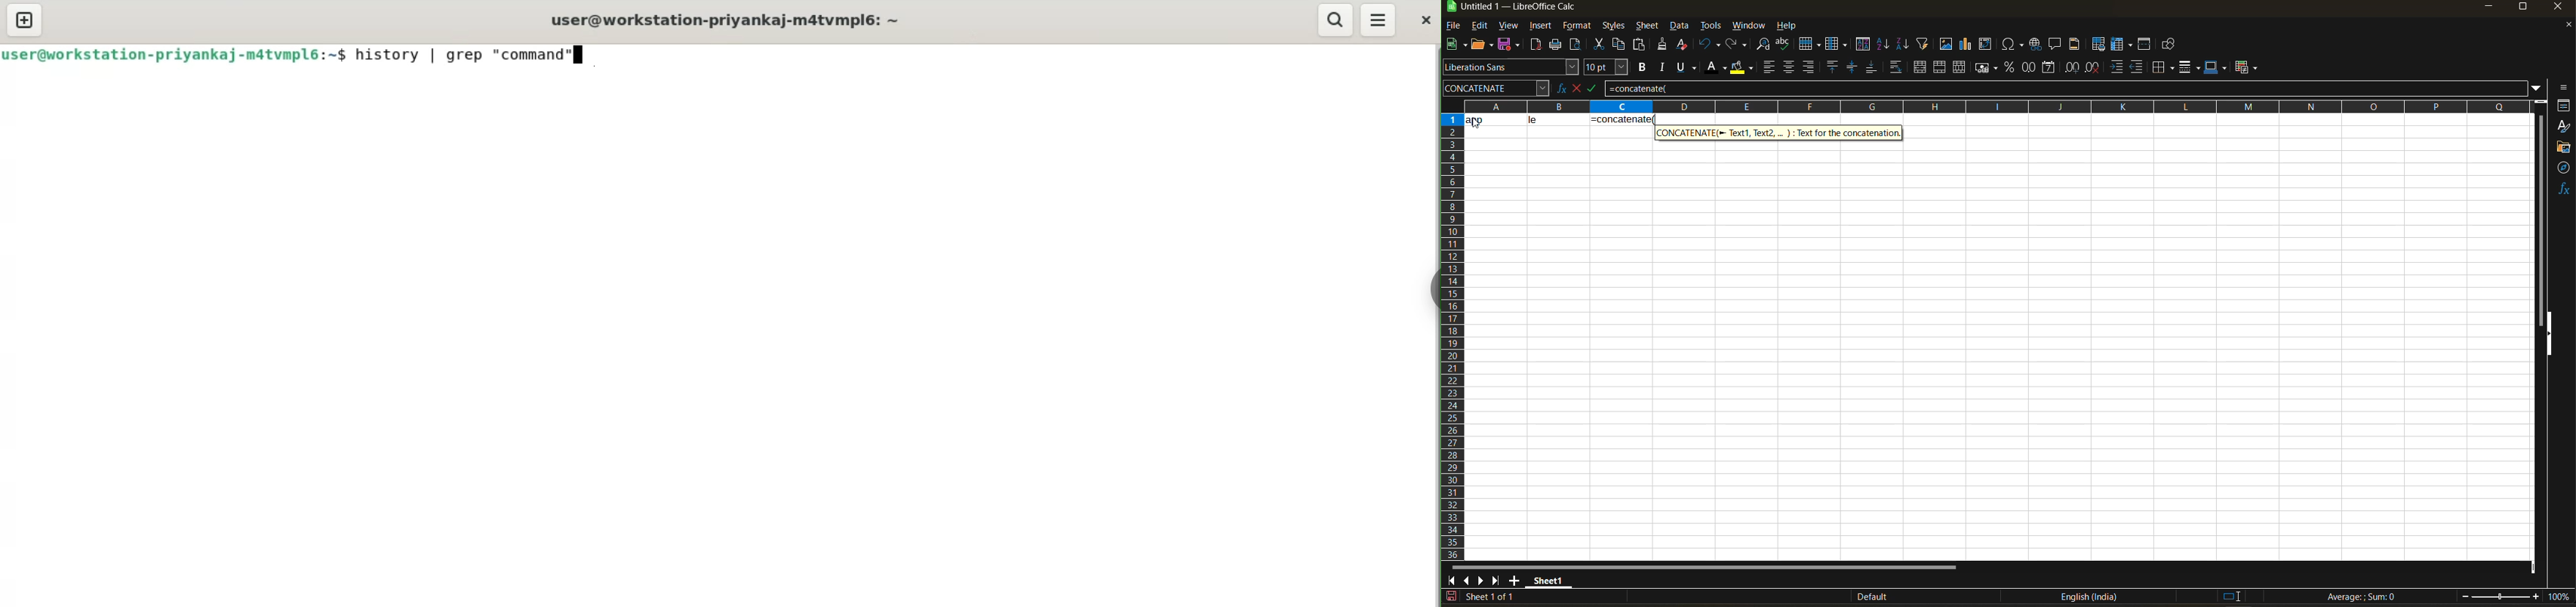  Describe the element at coordinates (1866, 44) in the screenshot. I see `sort` at that location.